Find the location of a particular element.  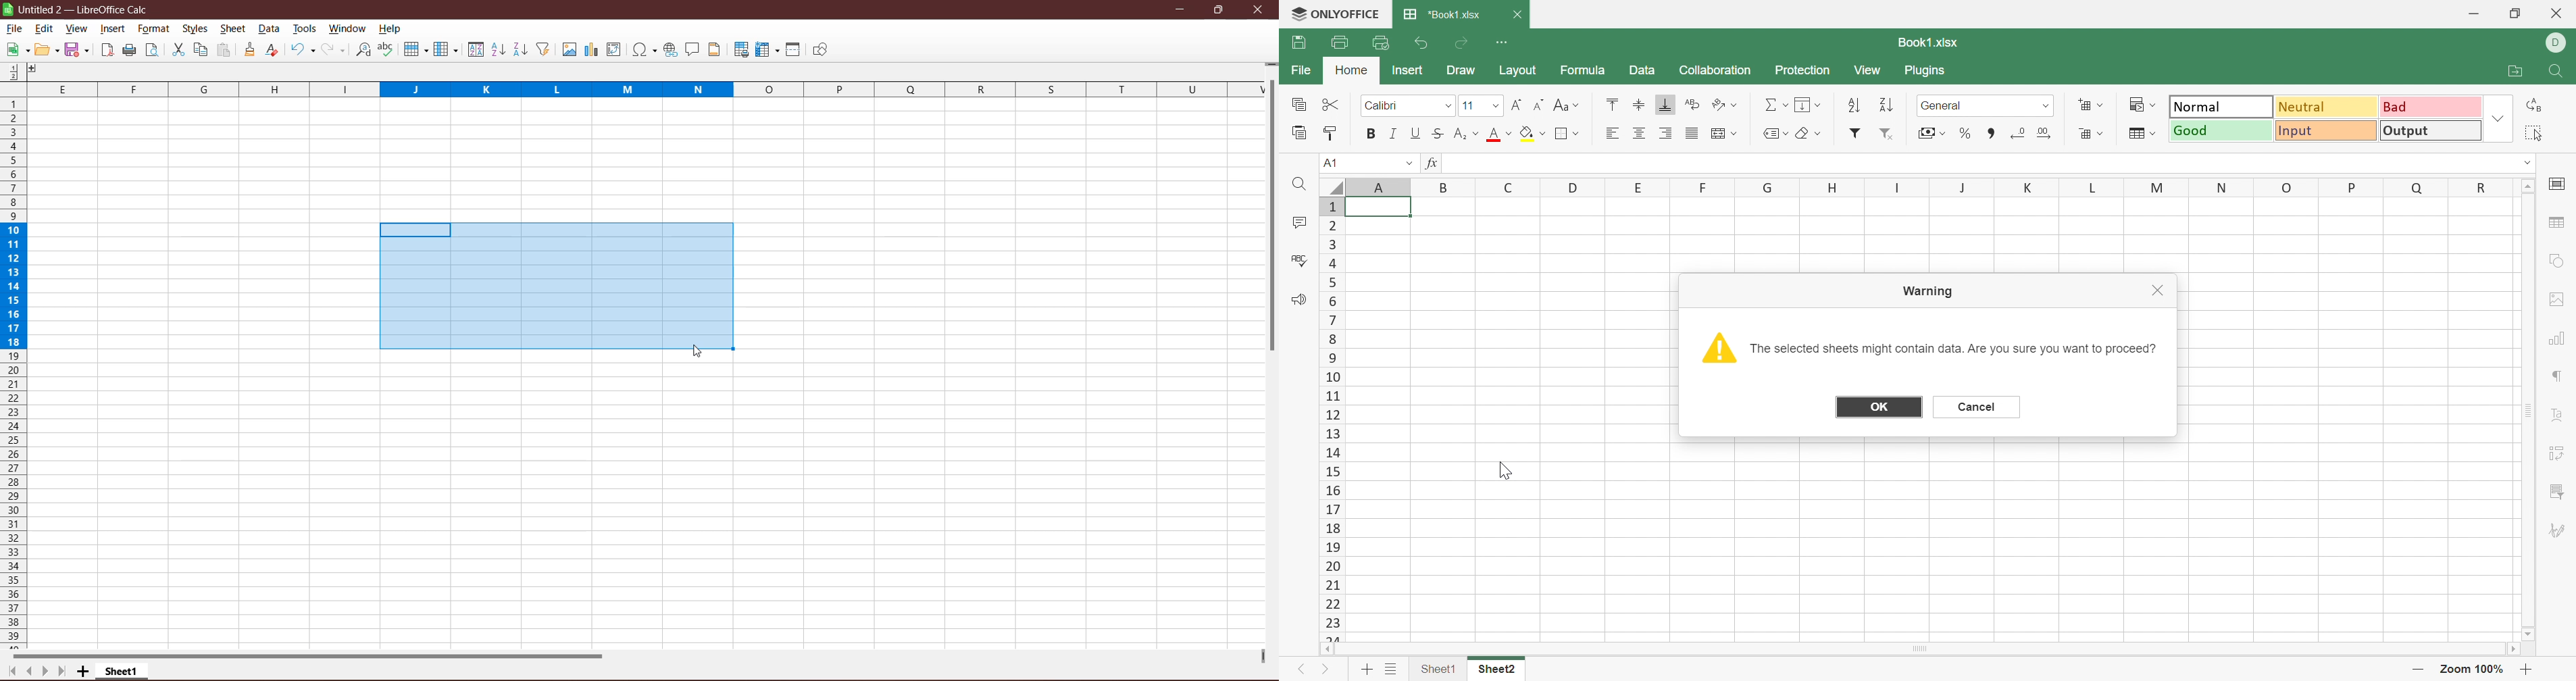

Orientation is located at coordinates (1717, 103).